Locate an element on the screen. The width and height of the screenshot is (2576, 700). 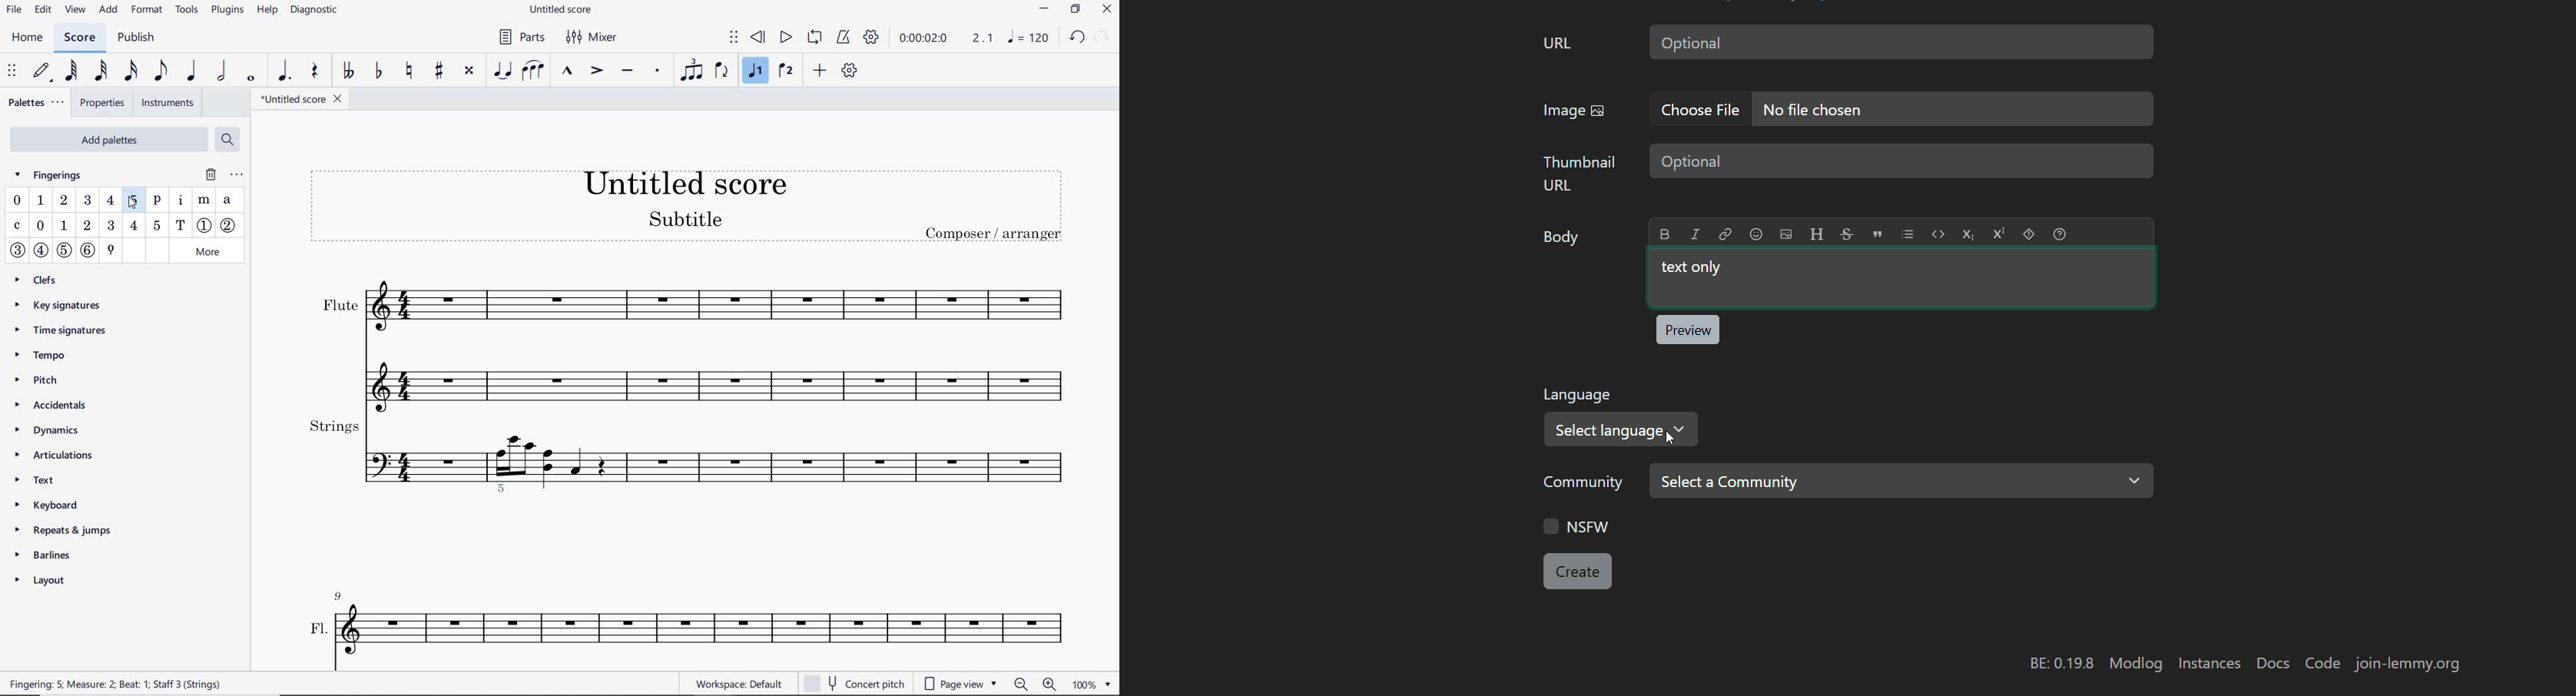
ellipsis is located at coordinates (234, 175).